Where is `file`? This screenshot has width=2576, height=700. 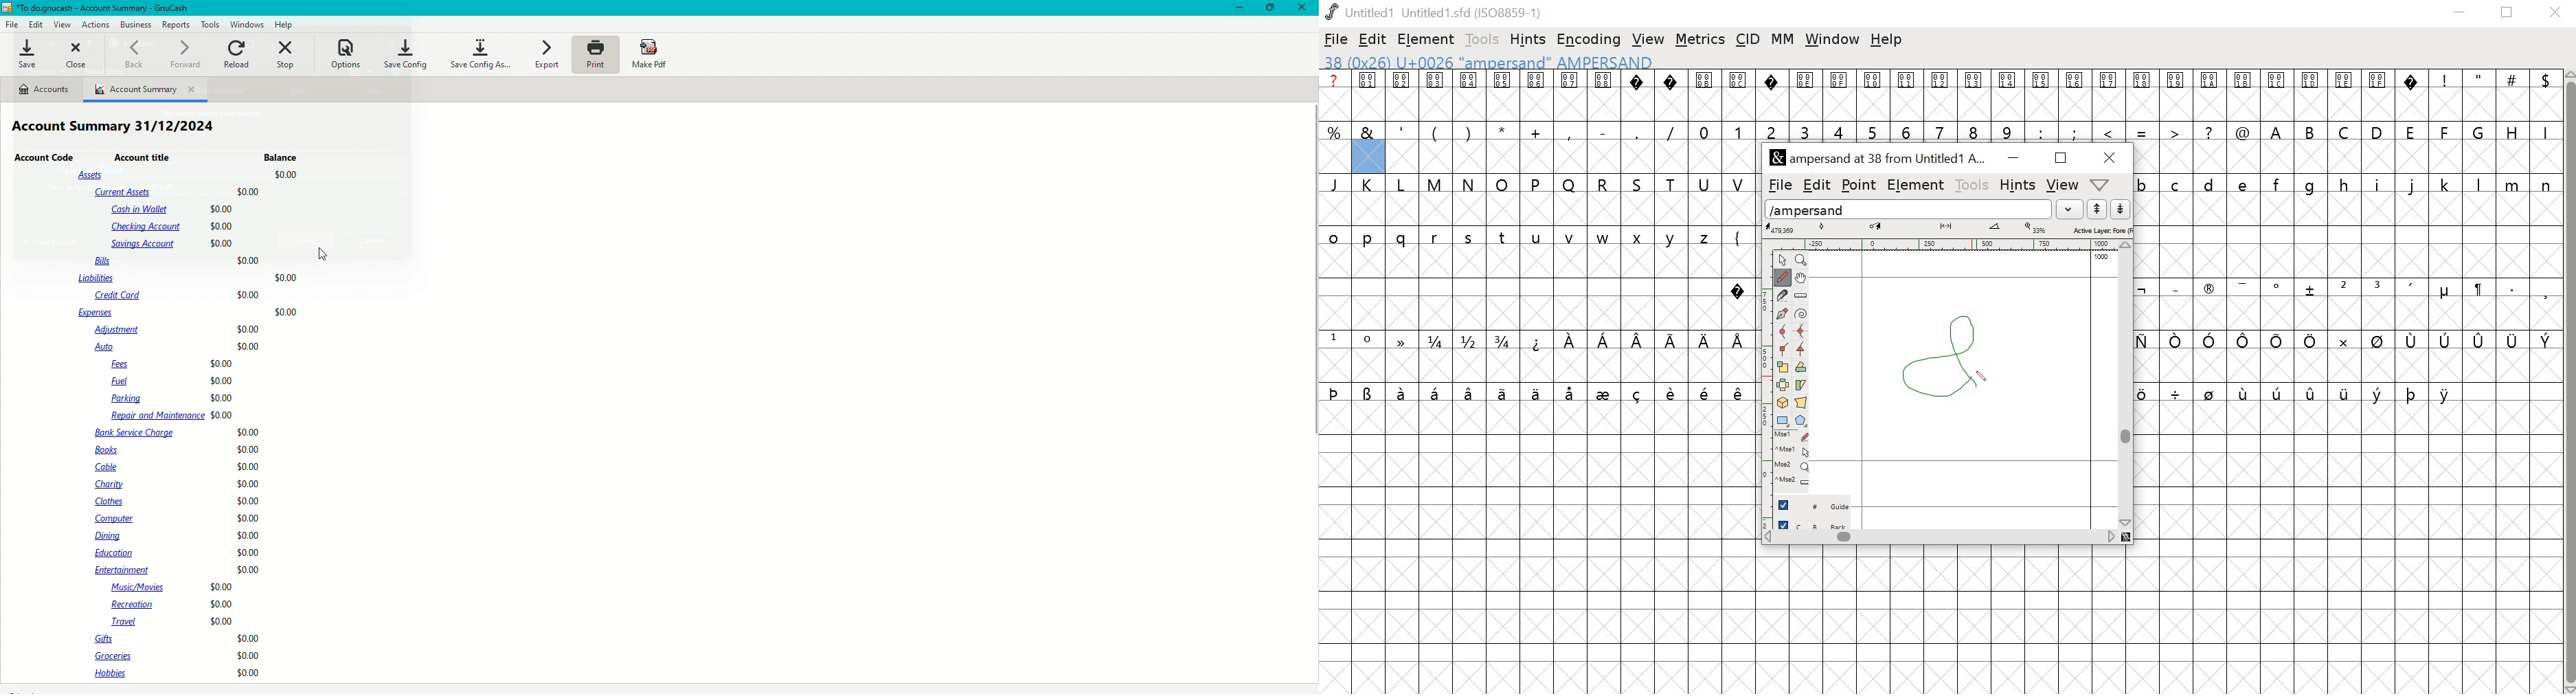
file is located at coordinates (1777, 186).